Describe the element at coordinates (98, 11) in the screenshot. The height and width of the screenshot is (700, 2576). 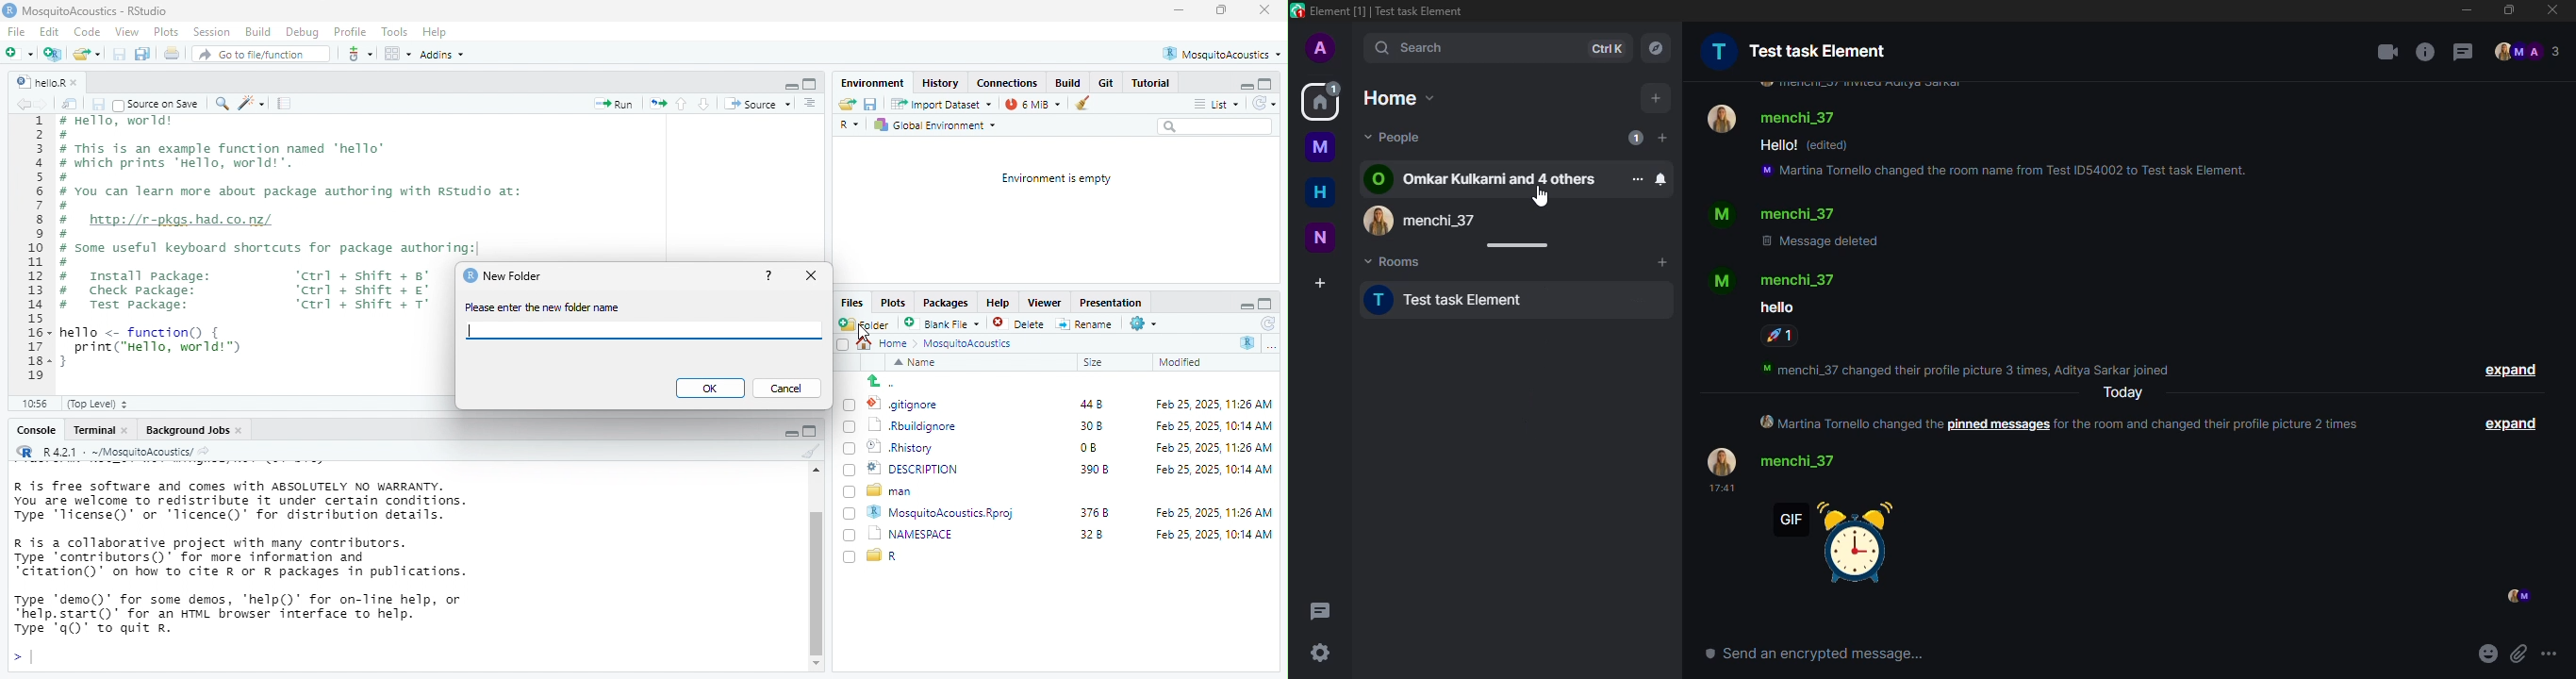
I see `MosquitoAcoustics - RStudio` at that location.